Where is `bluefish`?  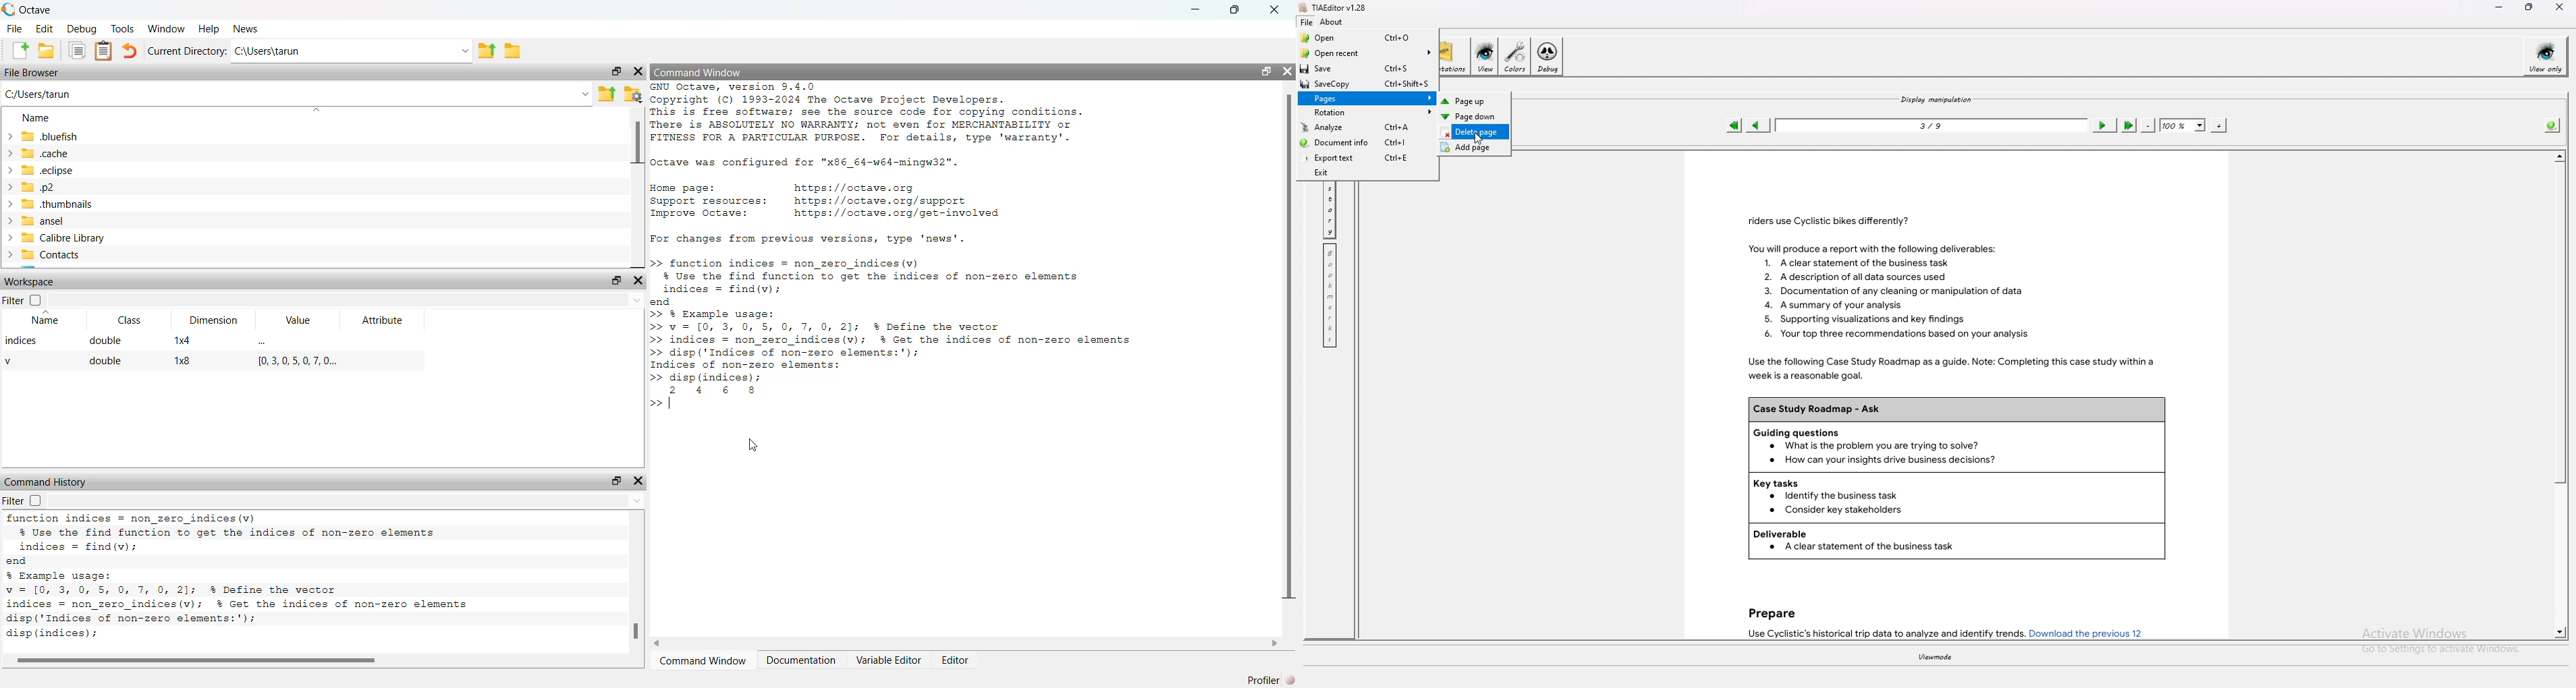
bluefish is located at coordinates (43, 136).